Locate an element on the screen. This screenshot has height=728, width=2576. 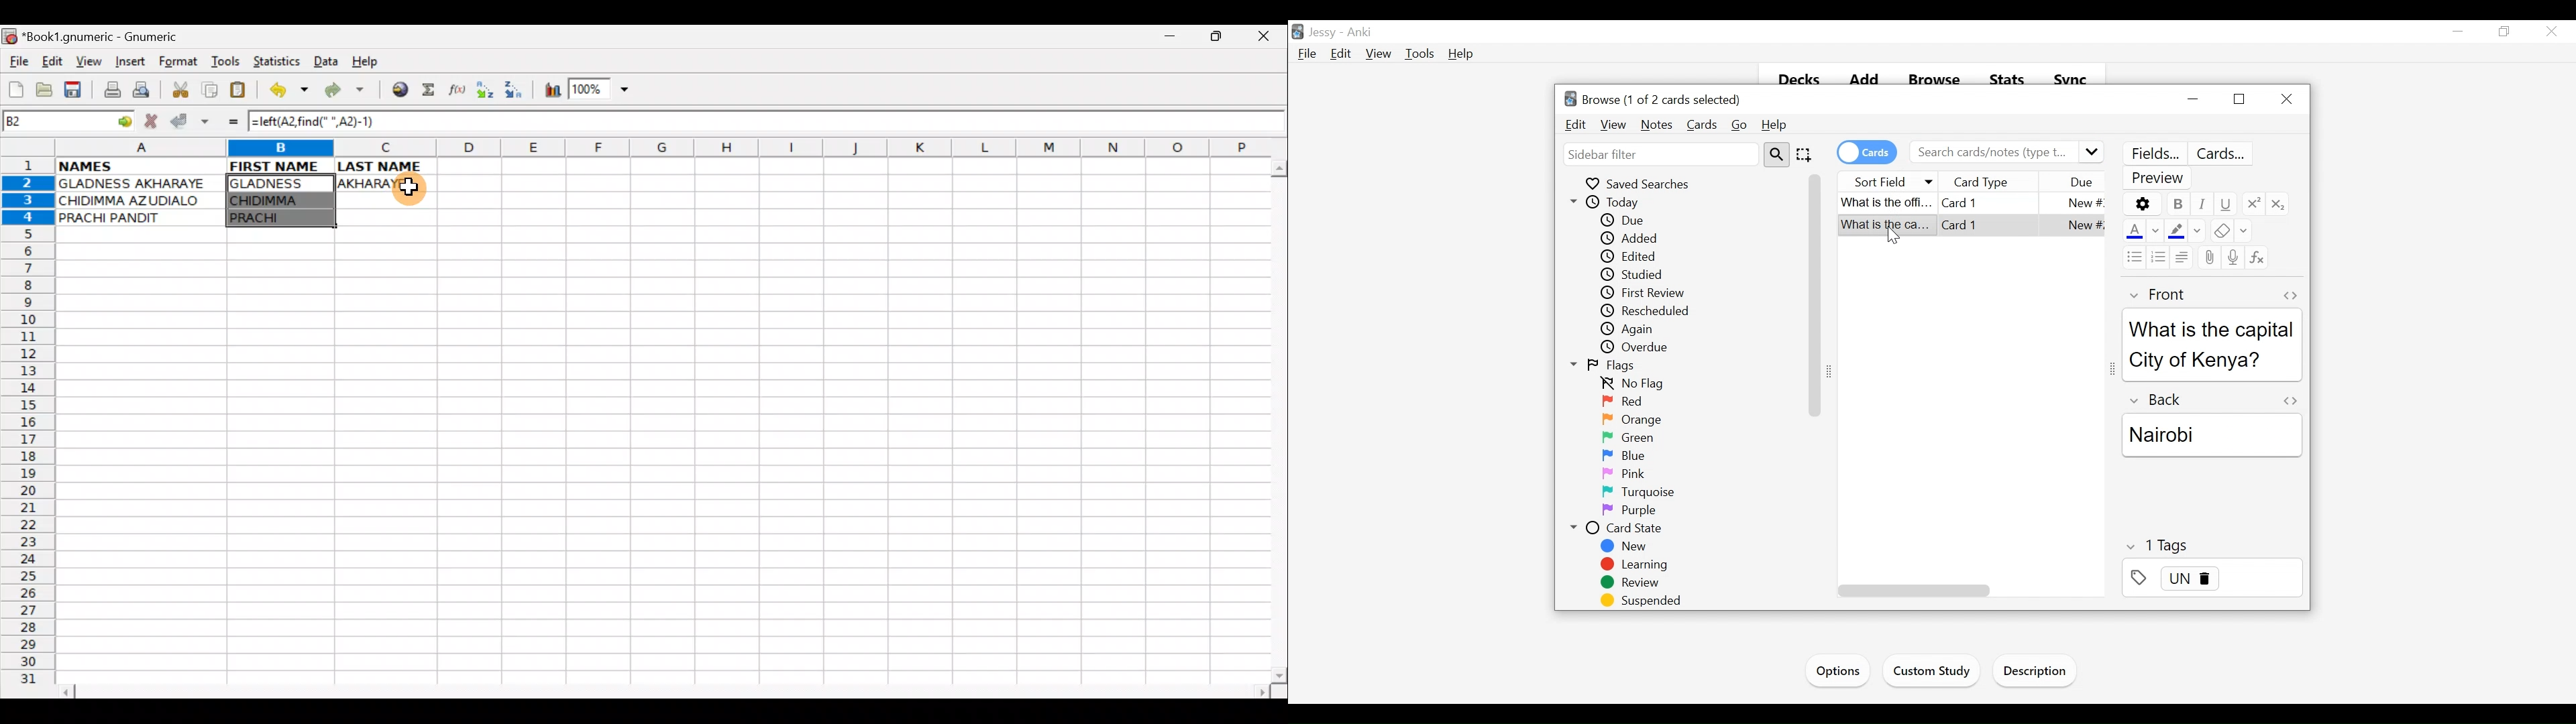
options is located at coordinates (2142, 204).